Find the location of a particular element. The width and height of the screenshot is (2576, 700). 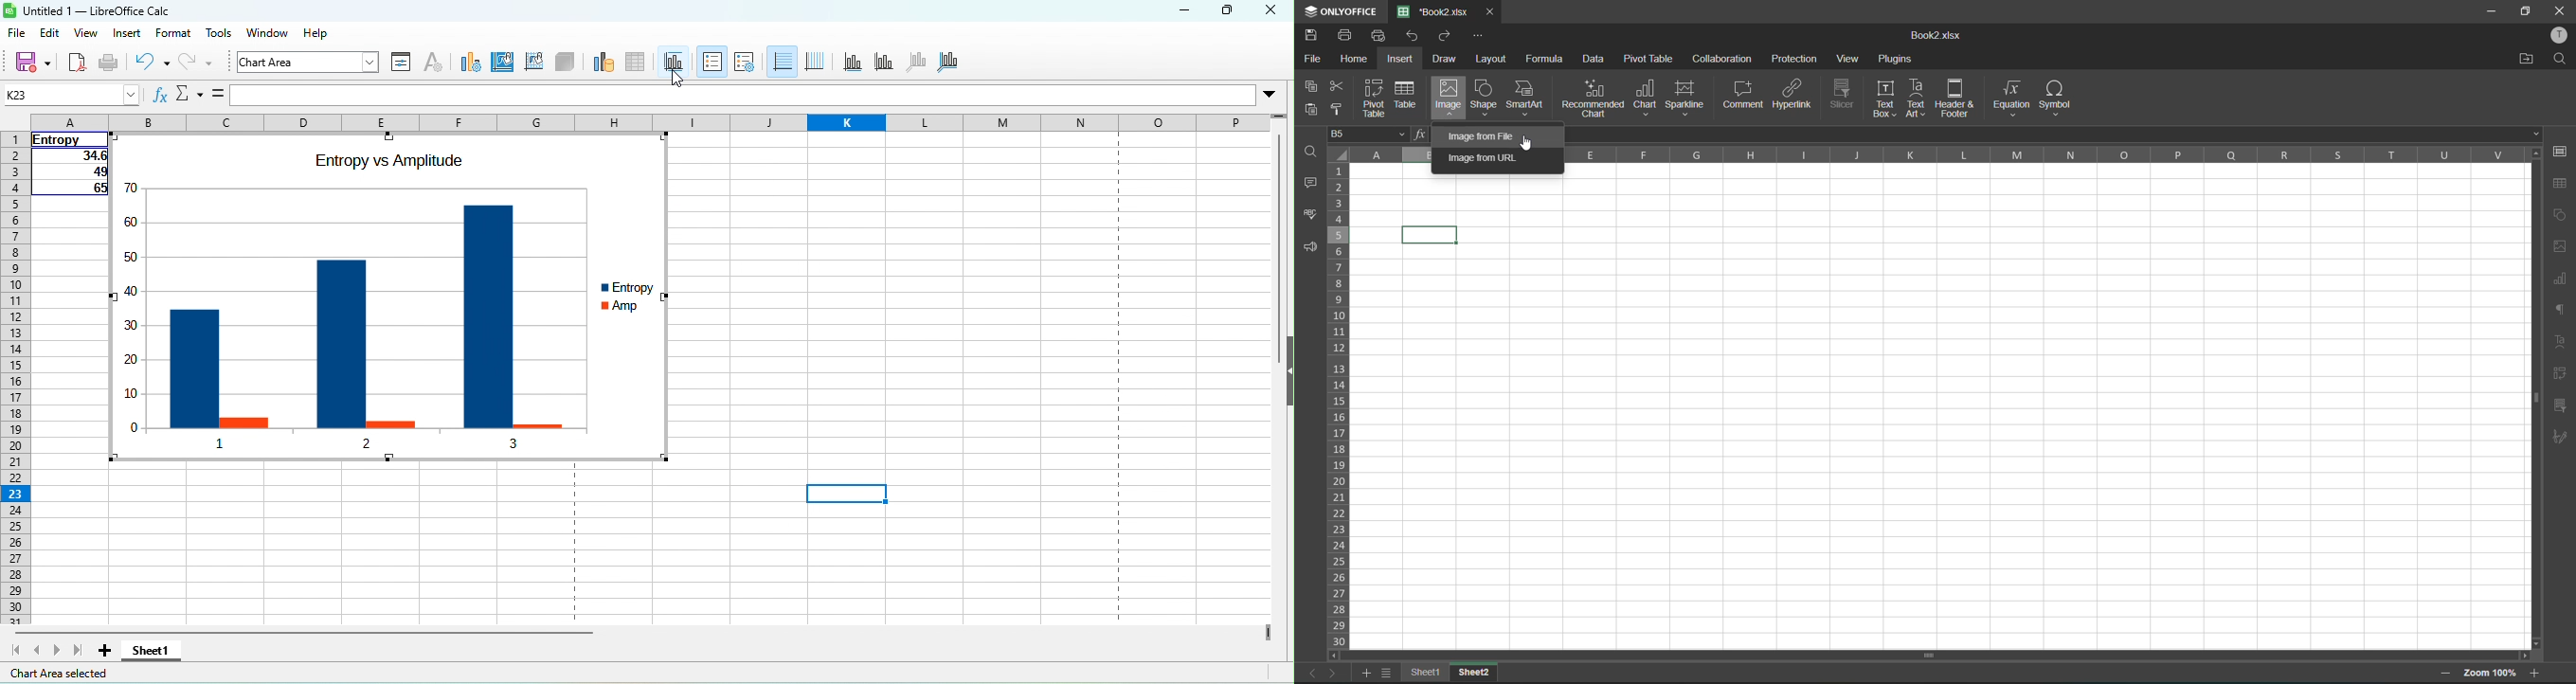

sheet2 is located at coordinates (1475, 671).